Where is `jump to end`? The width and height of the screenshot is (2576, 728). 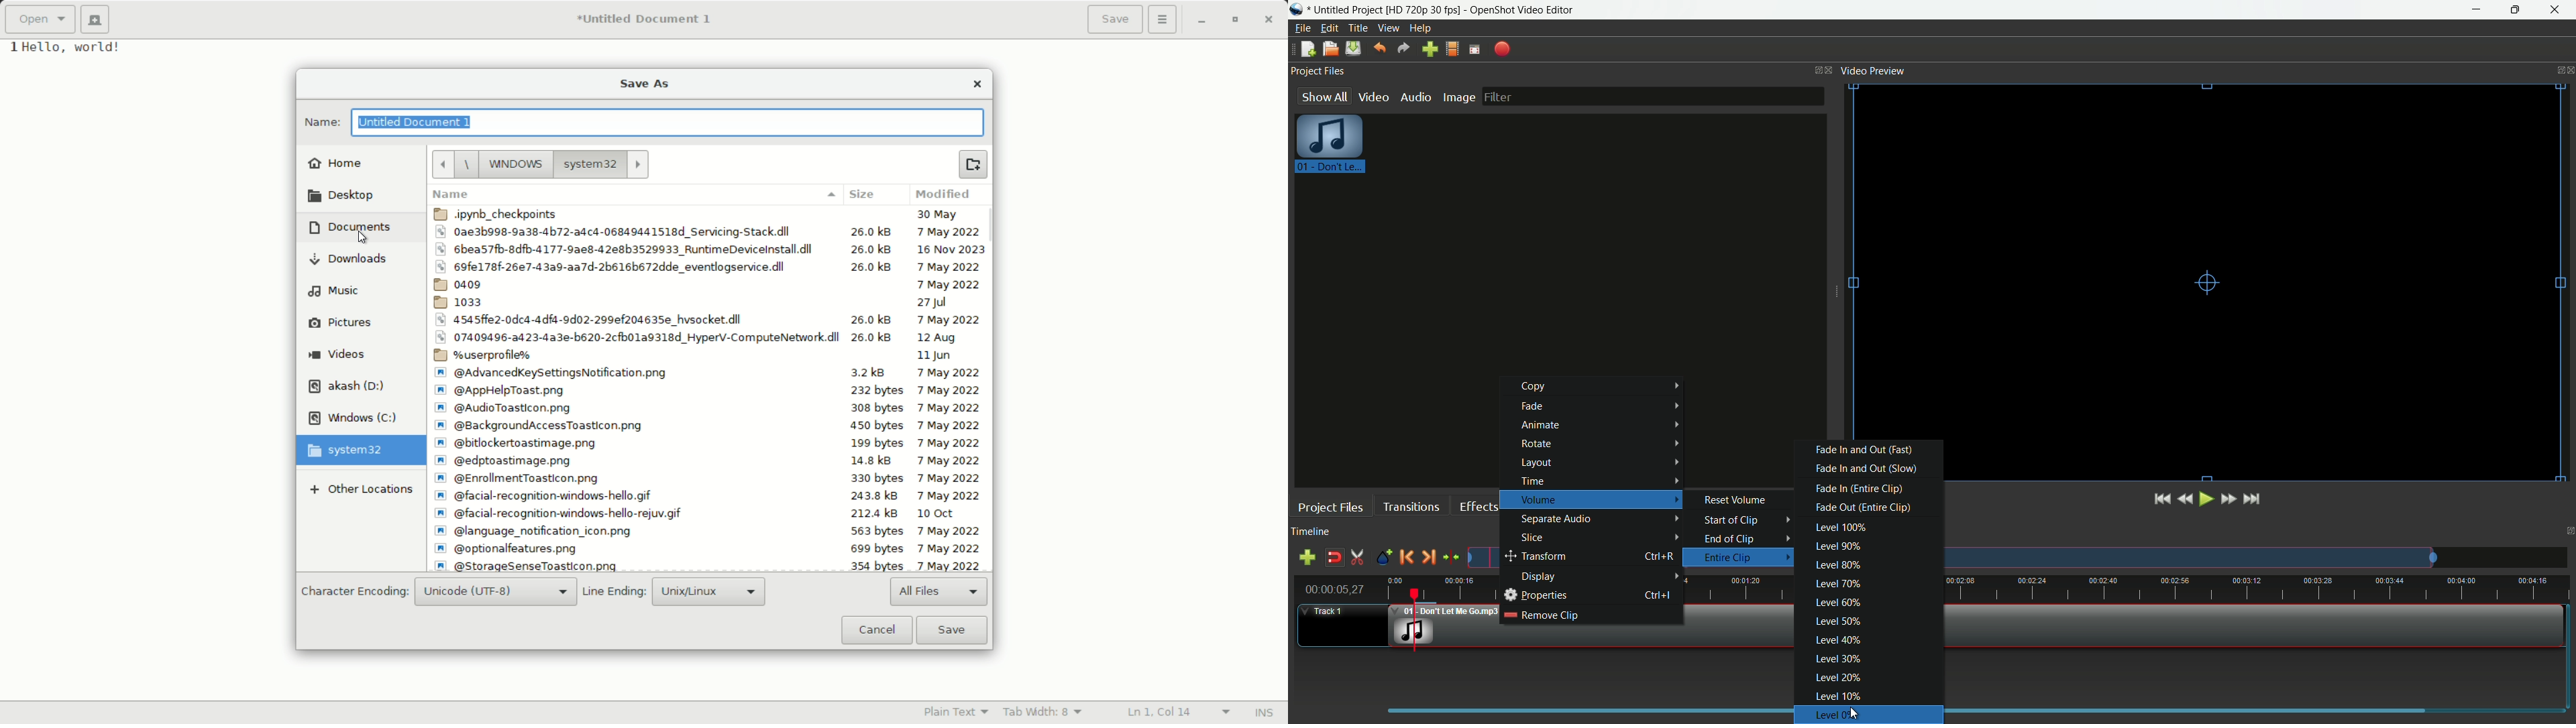
jump to end is located at coordinates (2253, 499).